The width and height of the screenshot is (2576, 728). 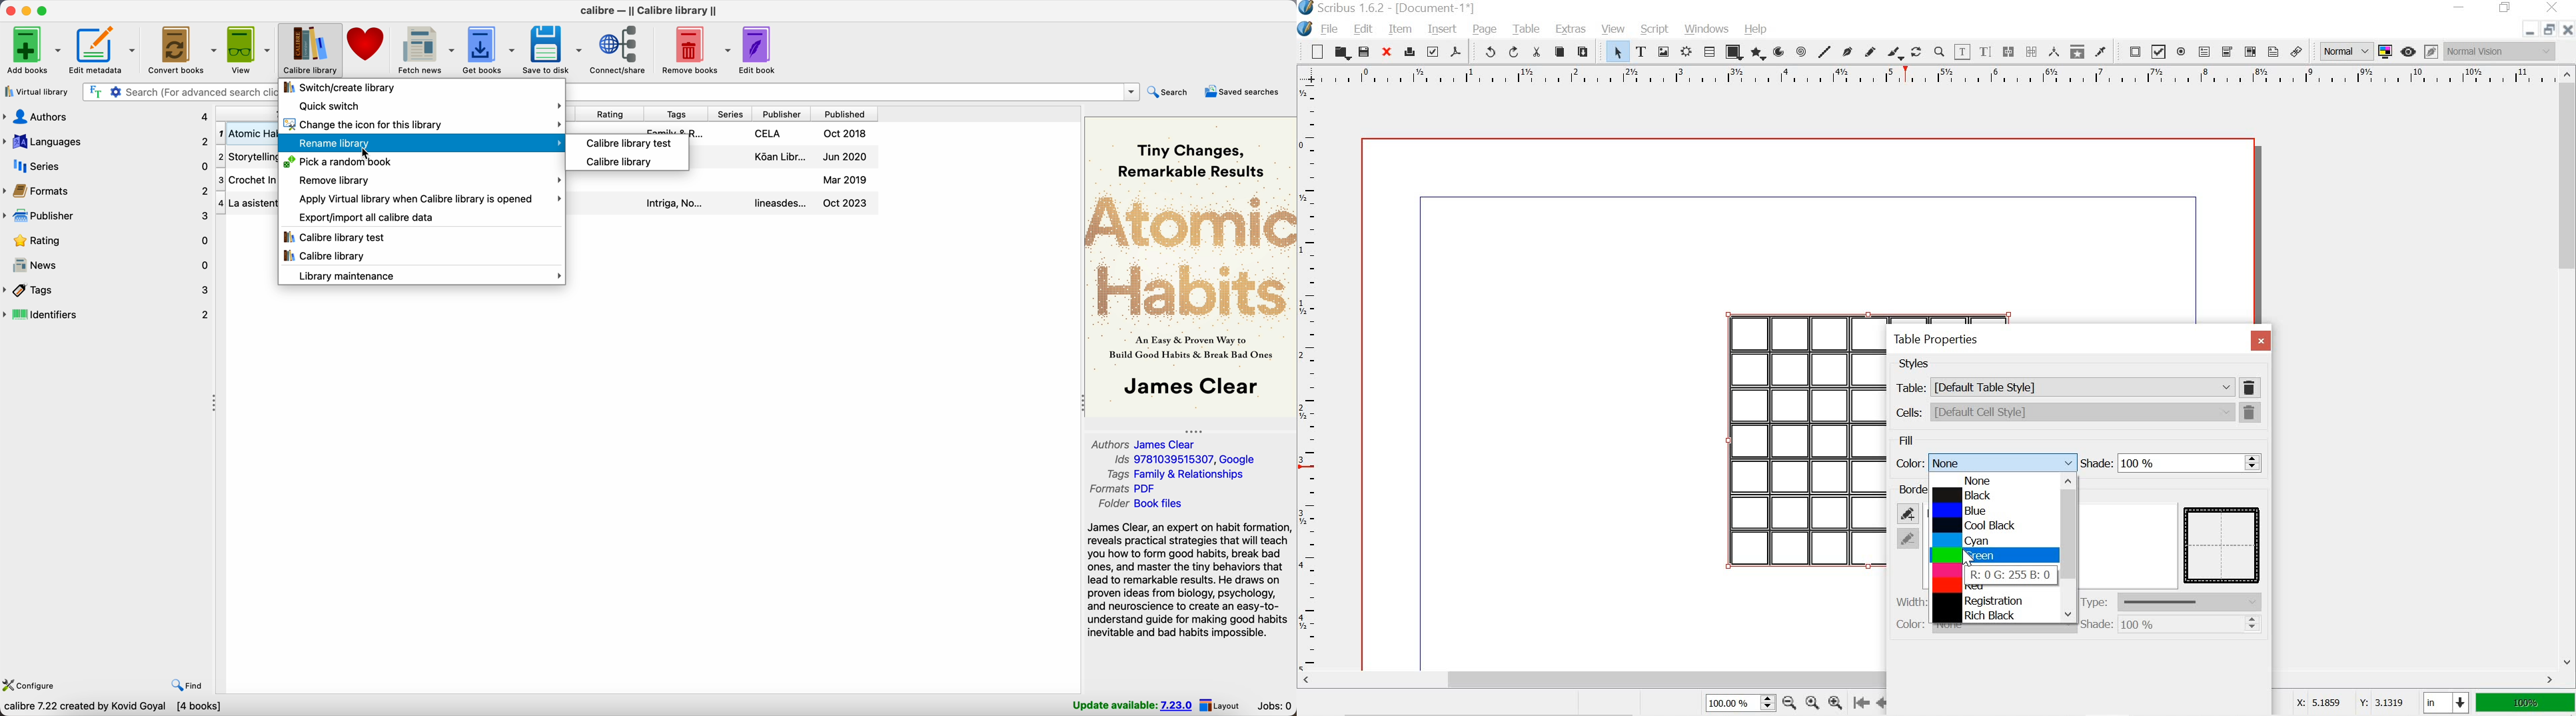 I want to click on measurements, so click(x=2055, y=51).